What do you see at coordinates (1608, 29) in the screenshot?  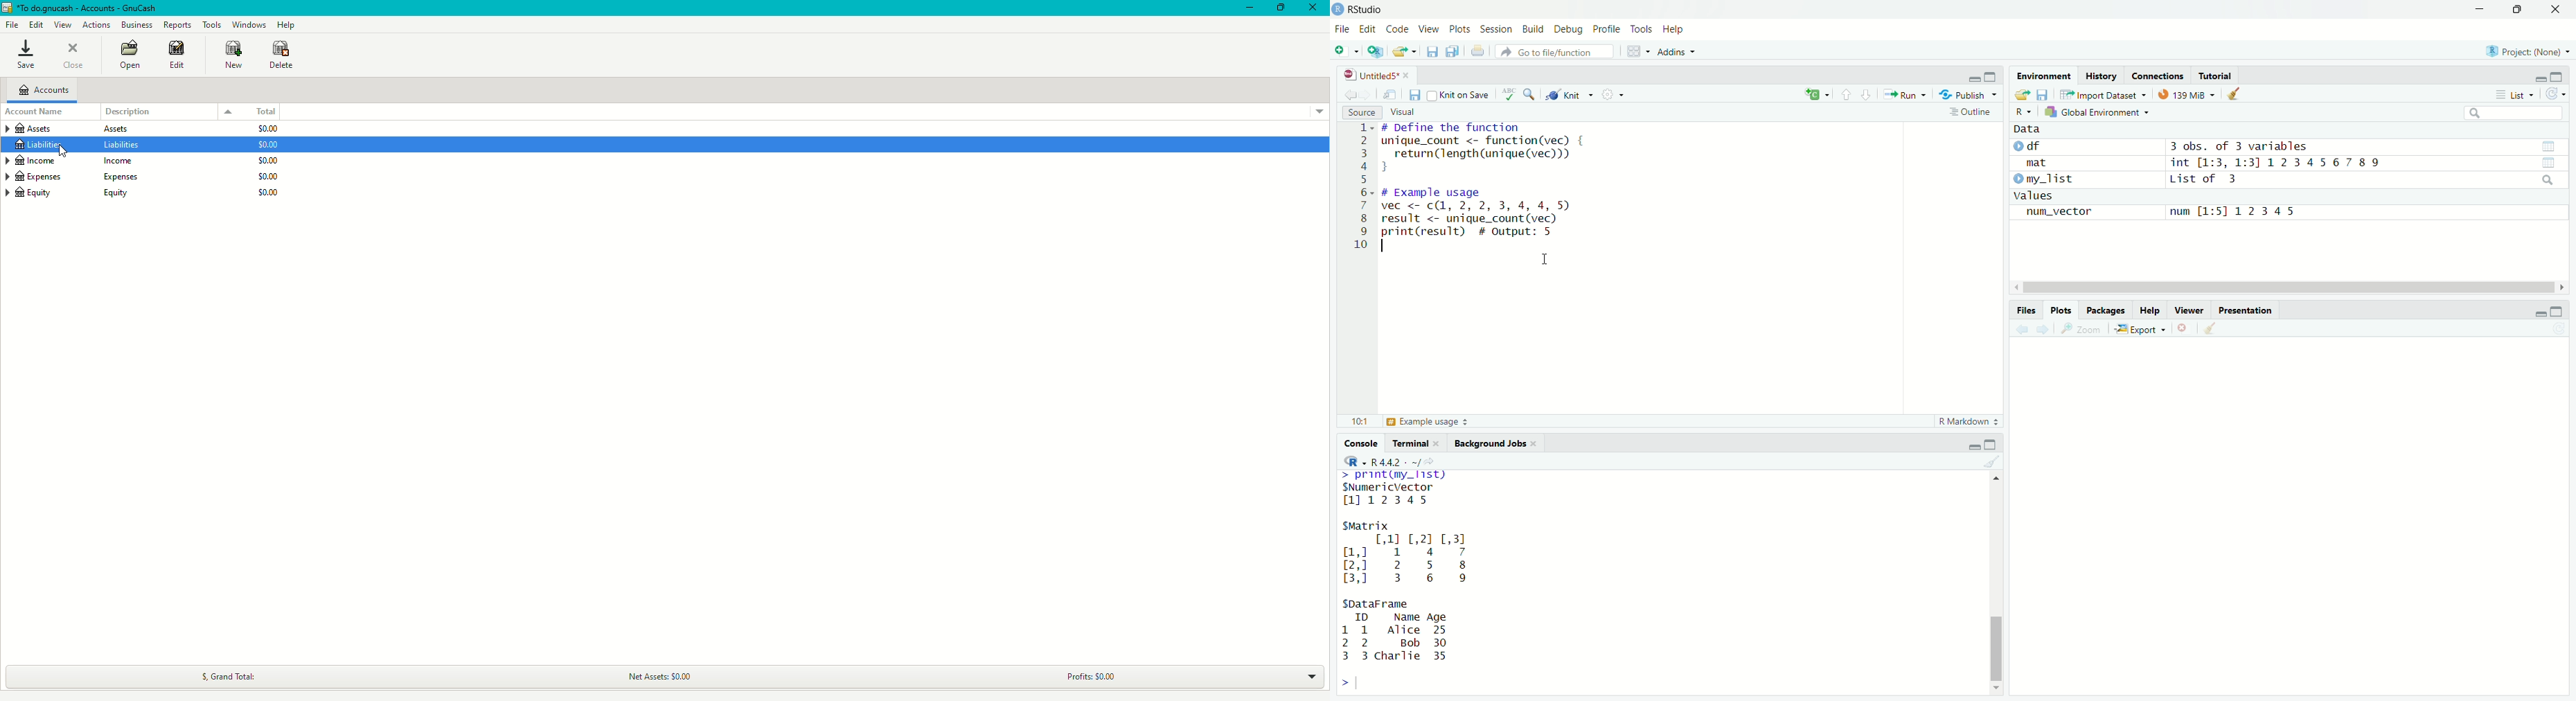 I see `Profile` at bounding box center [1608, 29].